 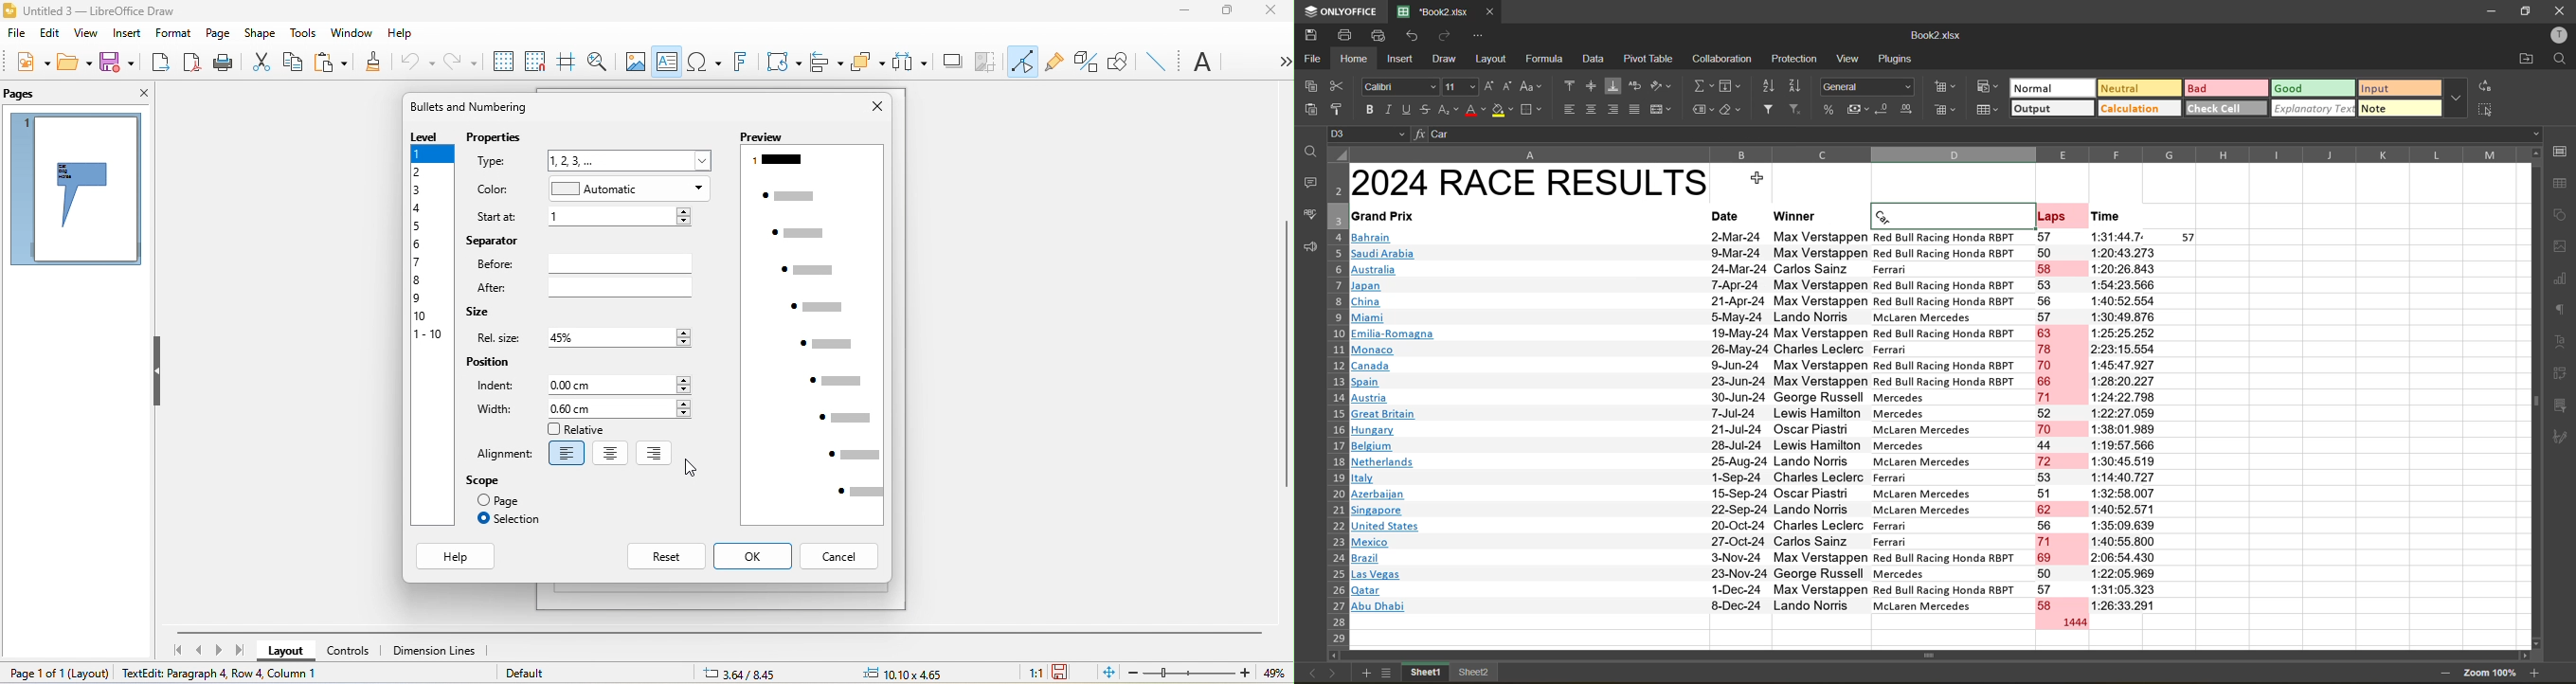 What do you see at coordinates (666, 63) in the screenshot?
I see `text box` at bounding box center [666, 63].